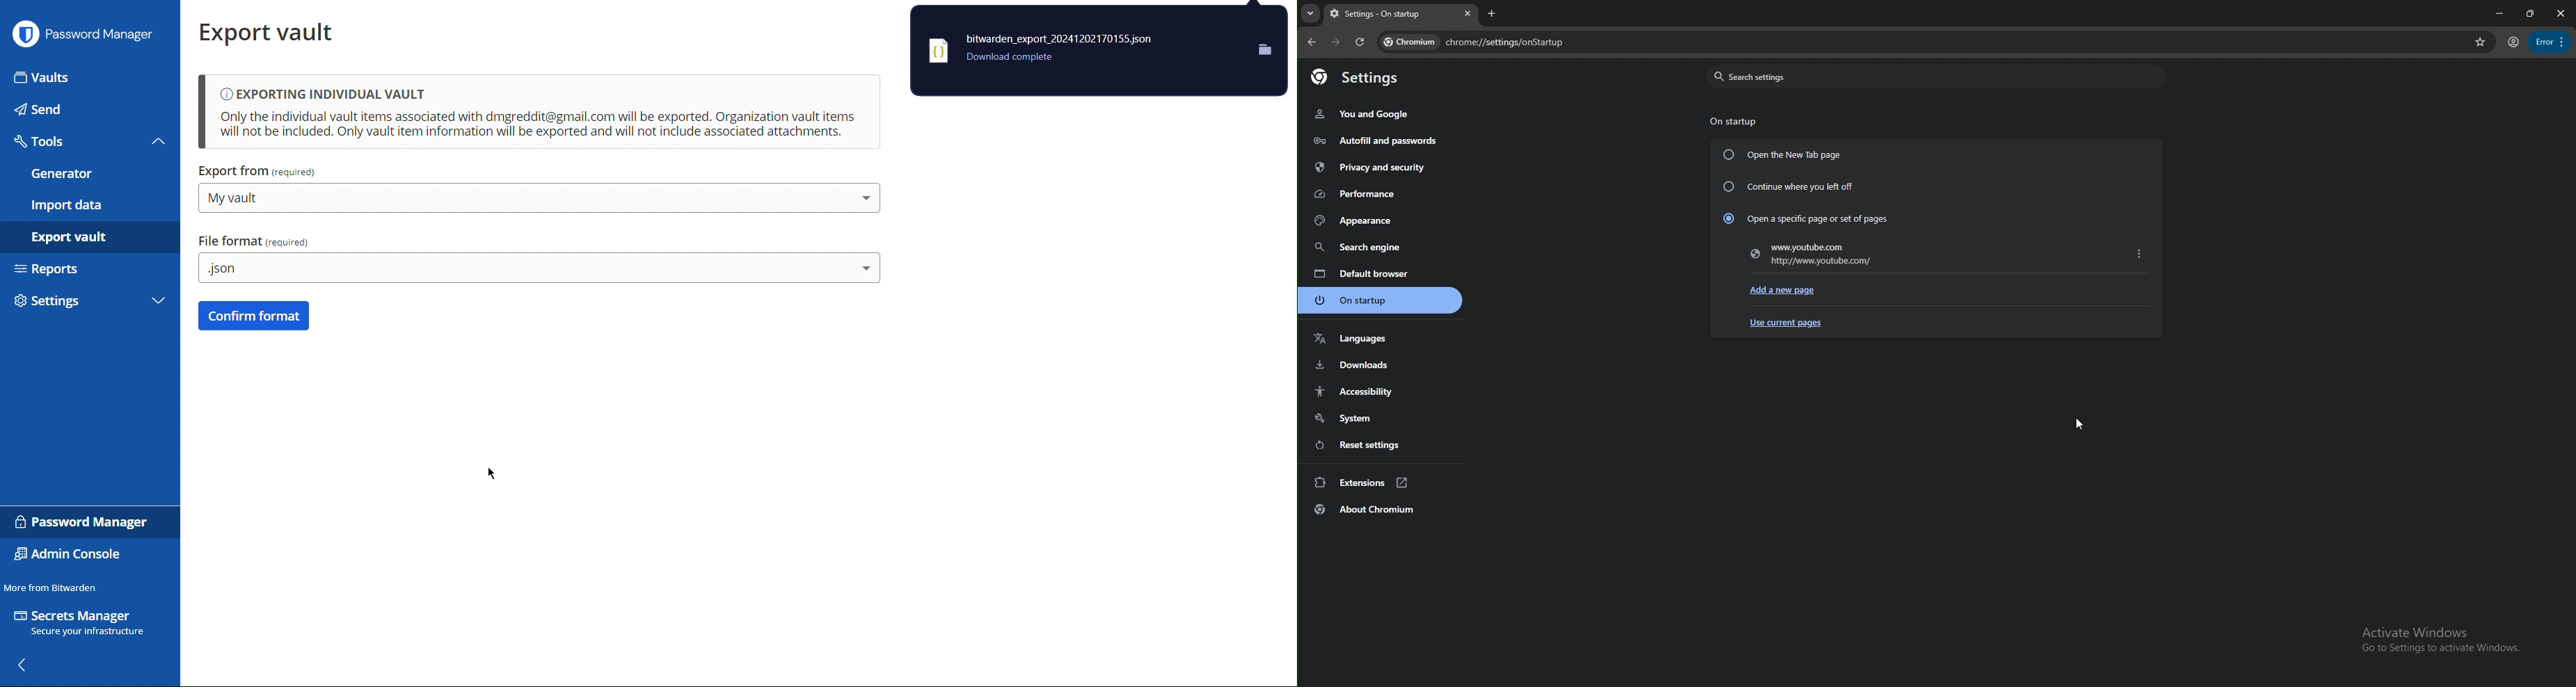 The width and height of the screenshot is (2576, 700). What do you see at coordinates (92, 239) in the screenshot?
I see `Export vault` at bounding box center [92, 239].